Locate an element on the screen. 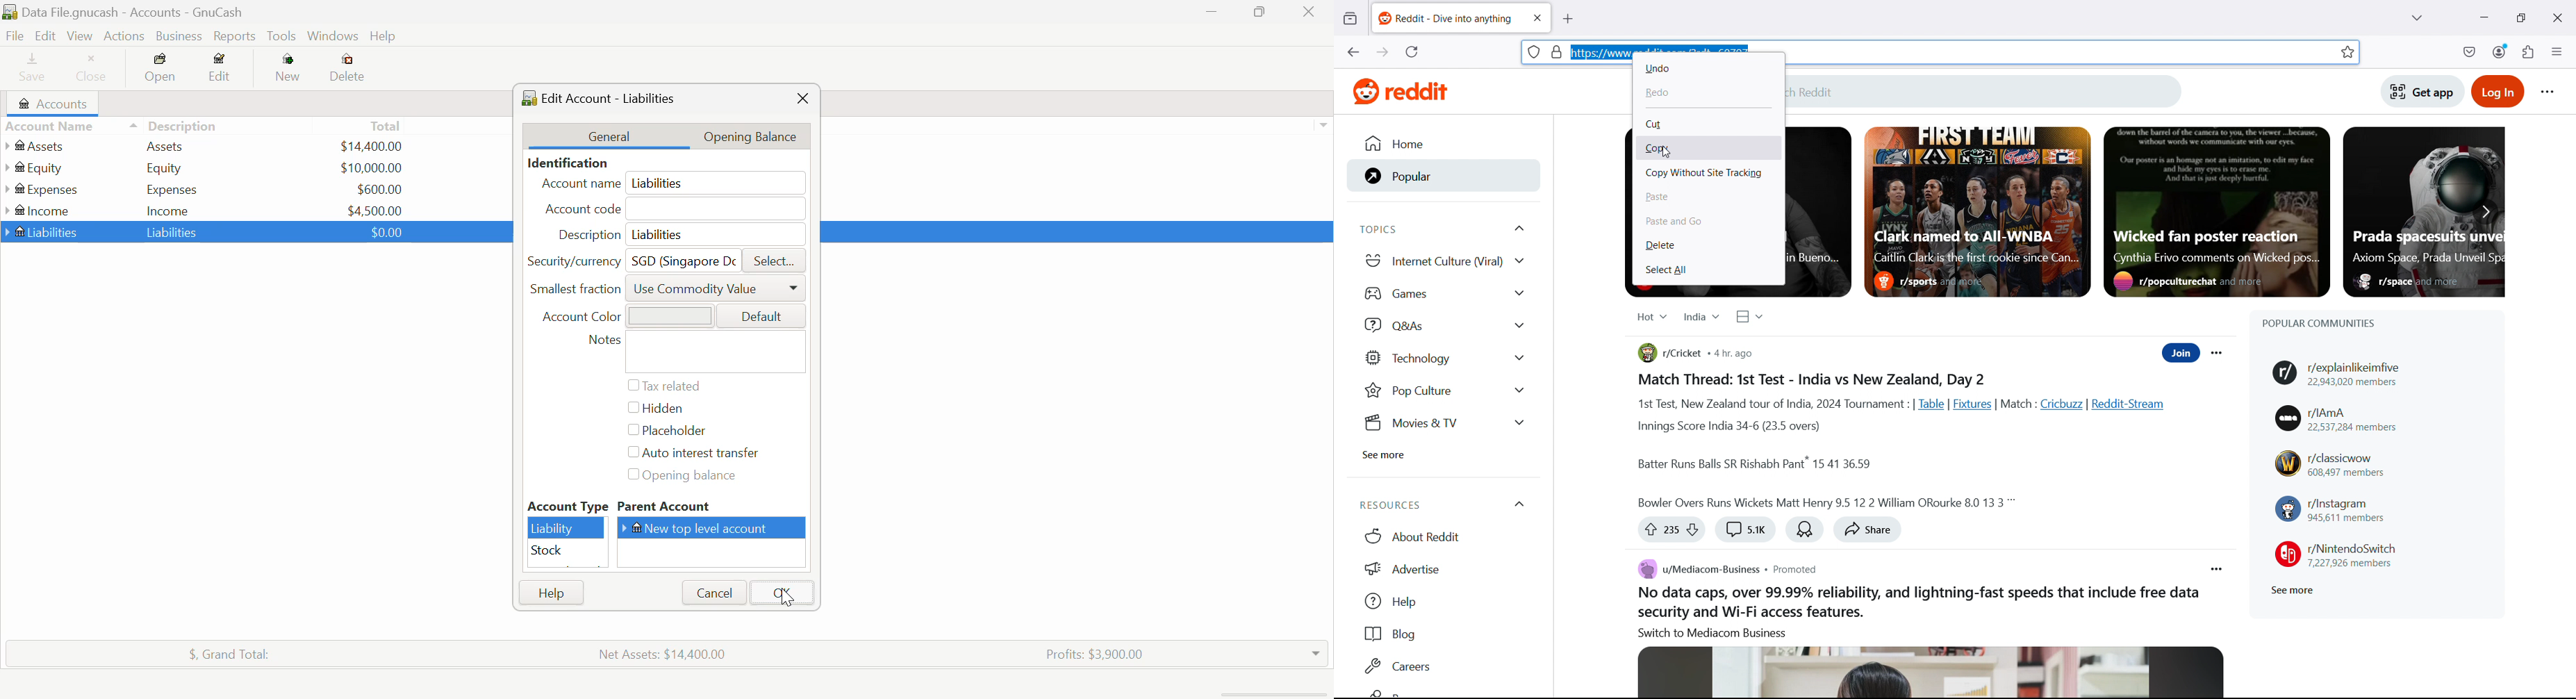 The width and height of the screenshot is (2576, 700). Expenses is located at coordinates (172, 189).